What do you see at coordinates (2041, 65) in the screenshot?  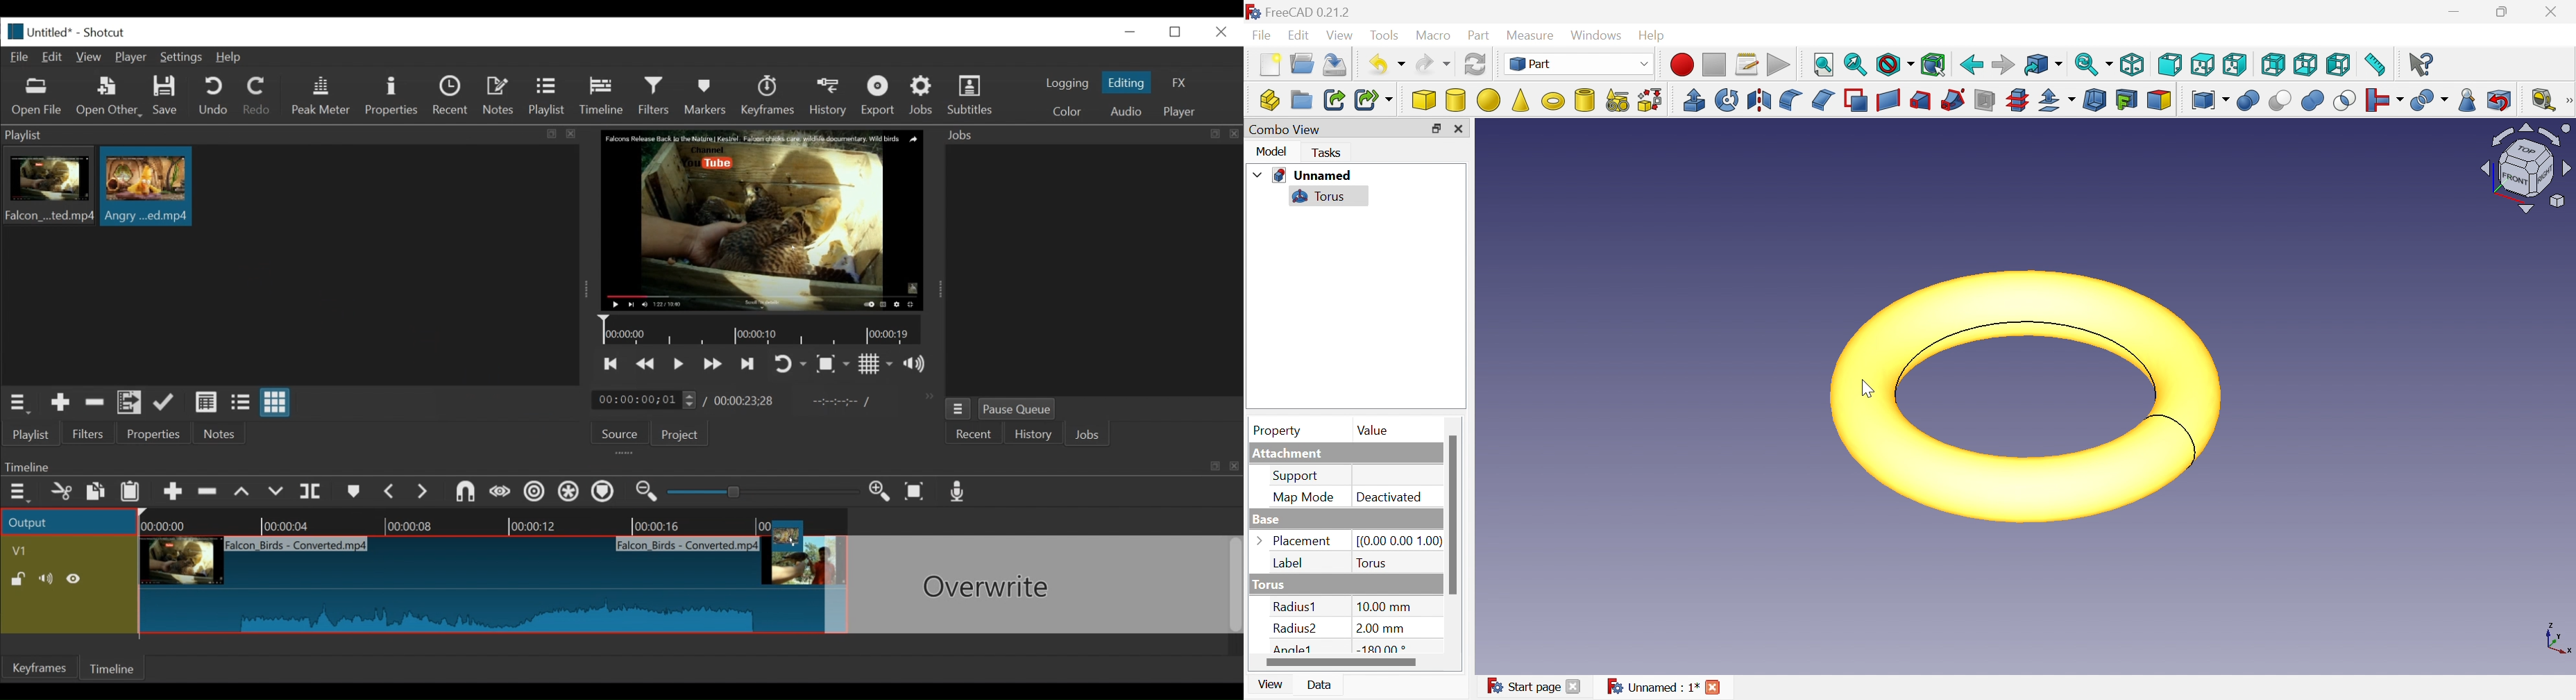 I see `Go to linked object` at bounding box center [2041, 65].